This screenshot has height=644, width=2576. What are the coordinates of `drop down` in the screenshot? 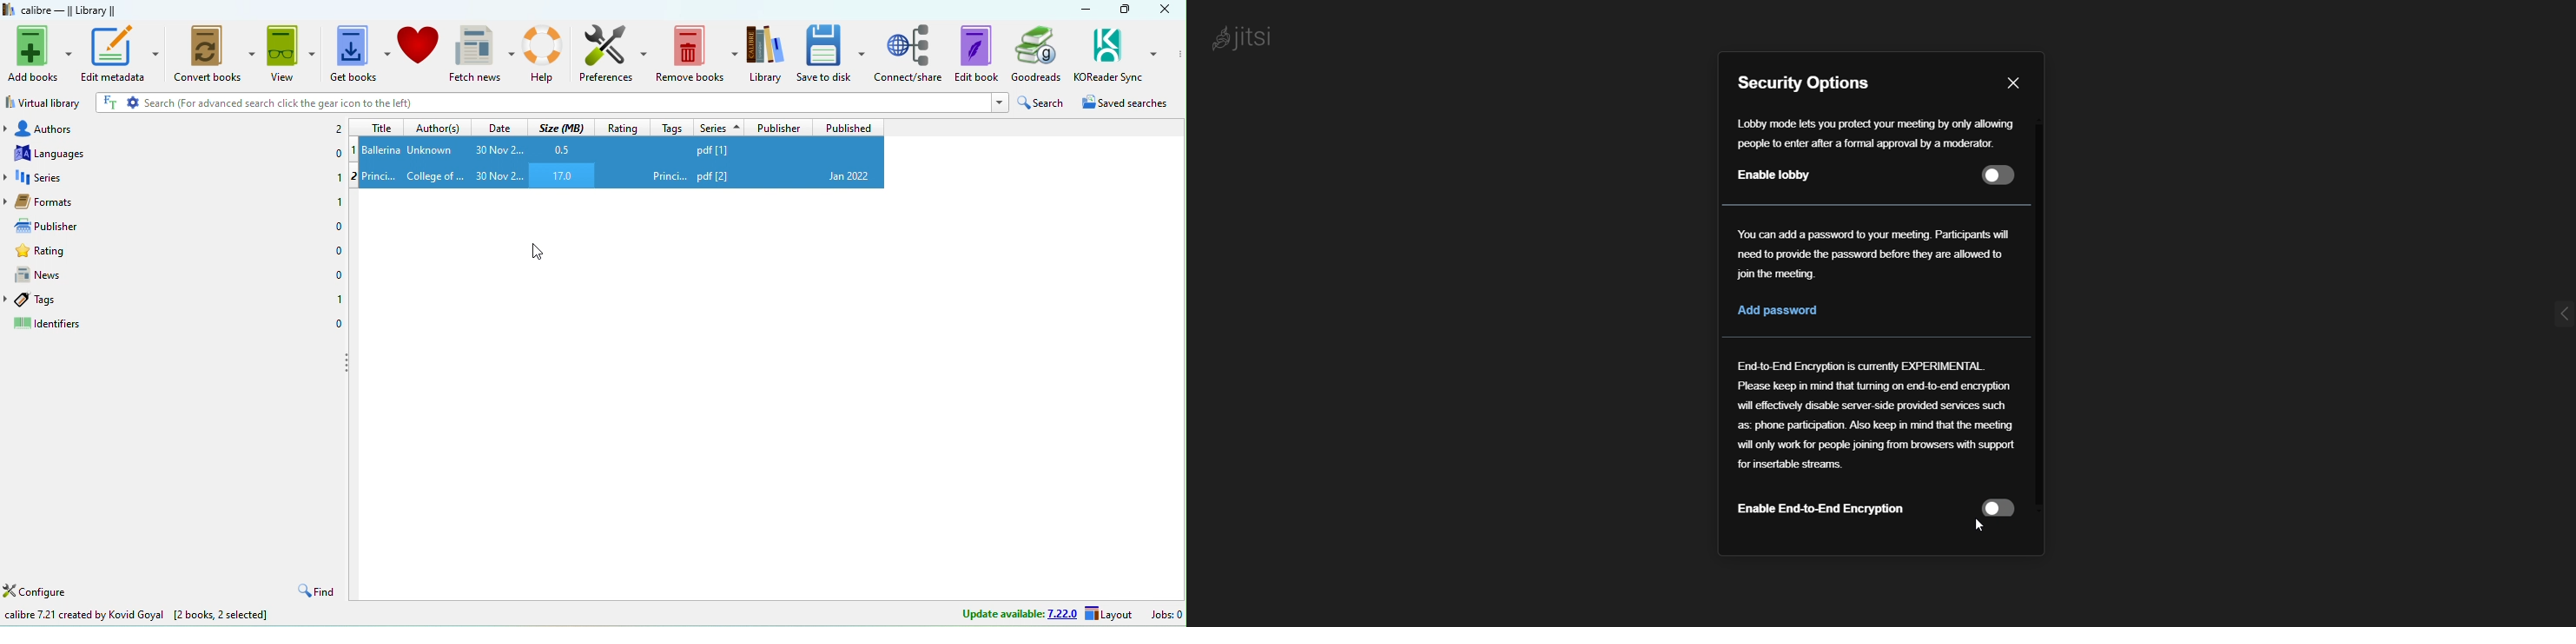 It's located at (8, 299).